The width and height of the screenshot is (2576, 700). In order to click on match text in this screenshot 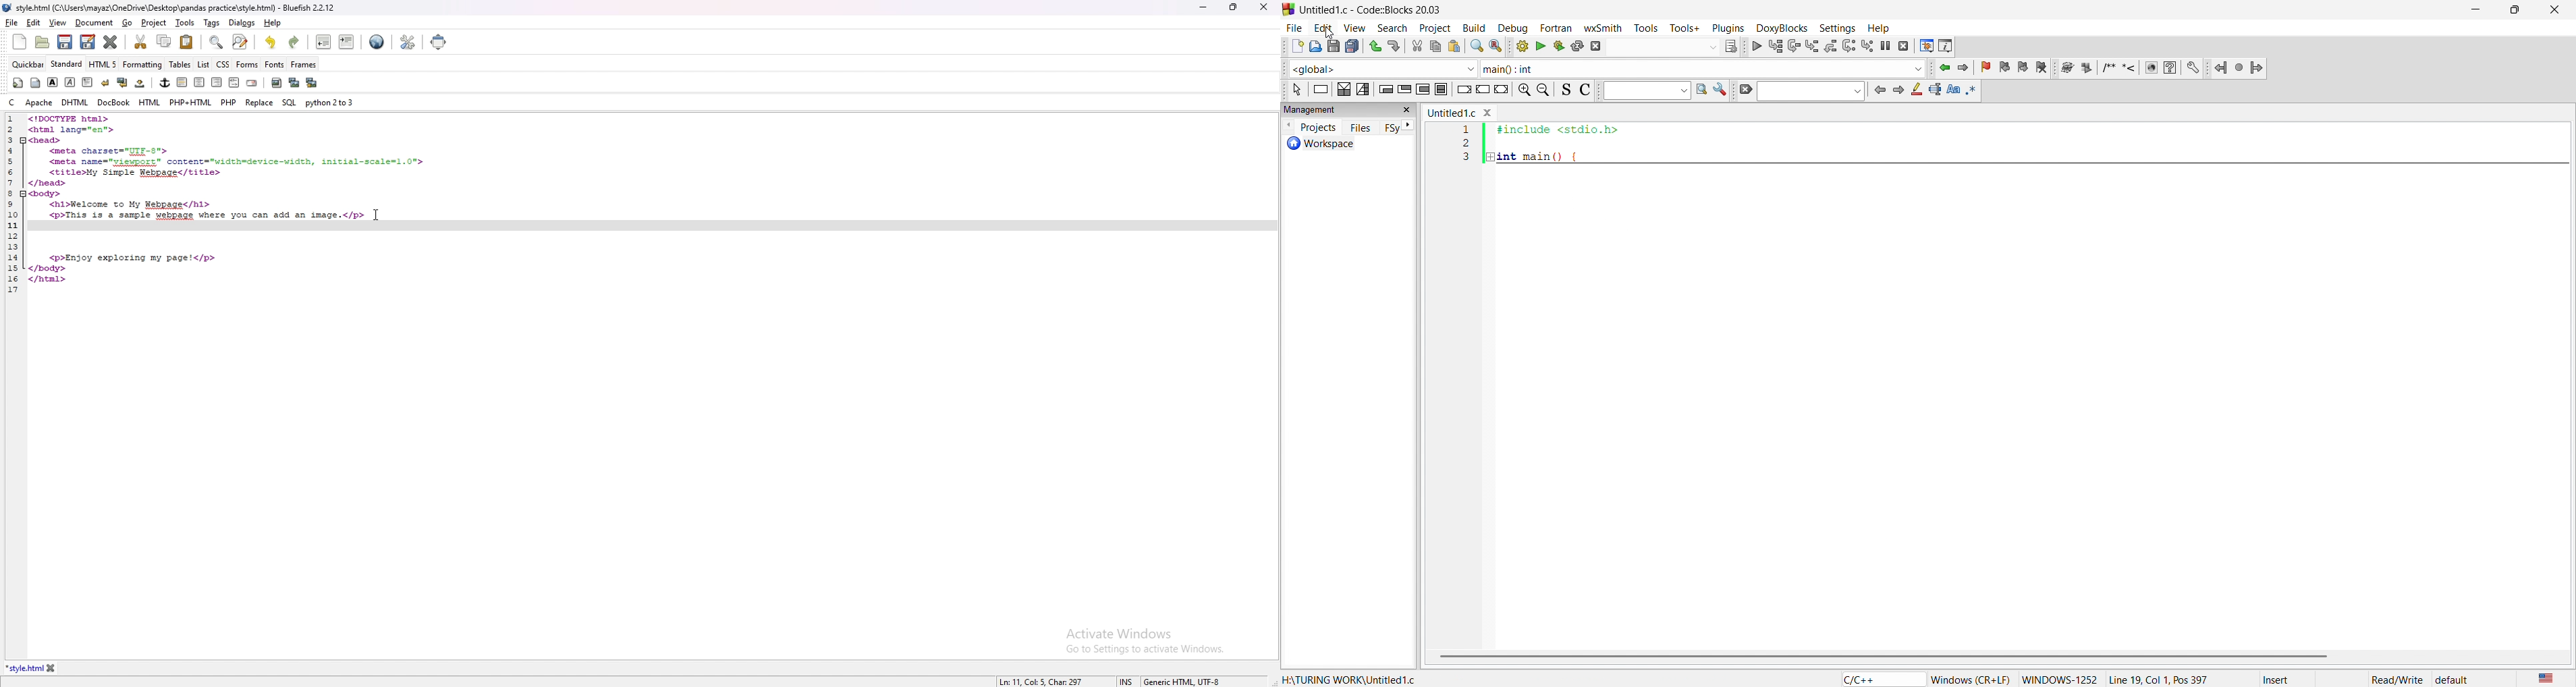, I will do `click(1952, 89)`.